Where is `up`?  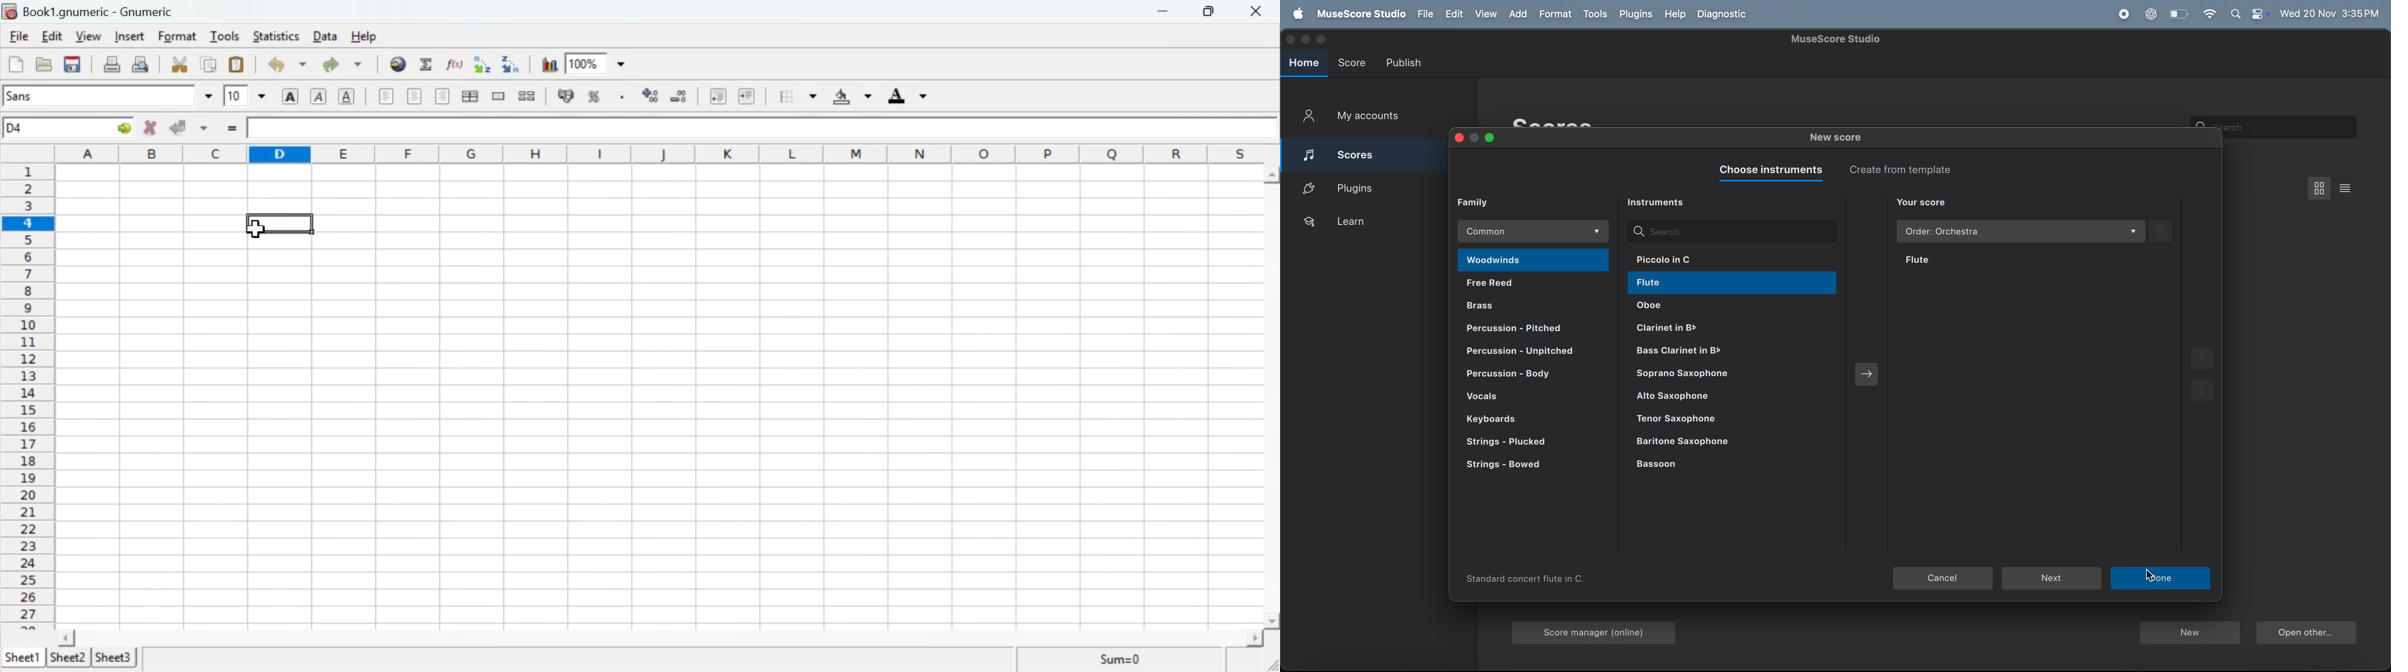 up is located at coordinates (2201, 359).